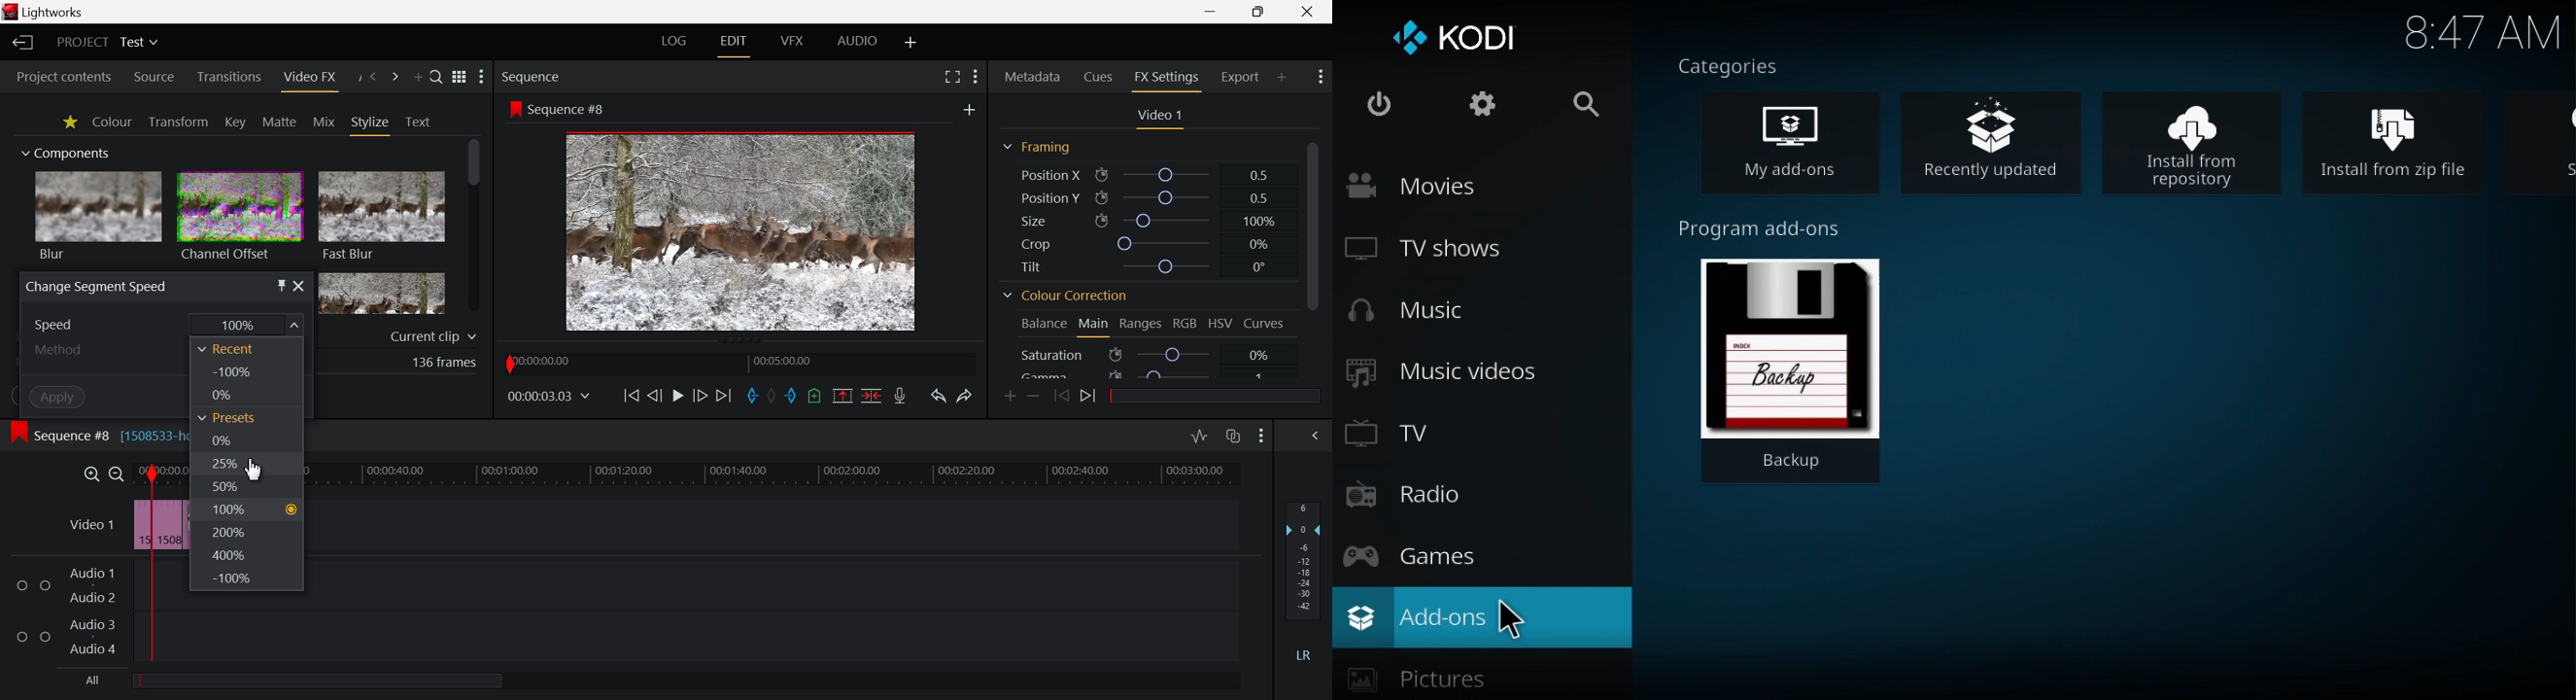 The image size is (2576, 700). What do you see at coordinates (976, 79) in the screenshot?
I see `Show Settings` at bounding box center [976, 79].